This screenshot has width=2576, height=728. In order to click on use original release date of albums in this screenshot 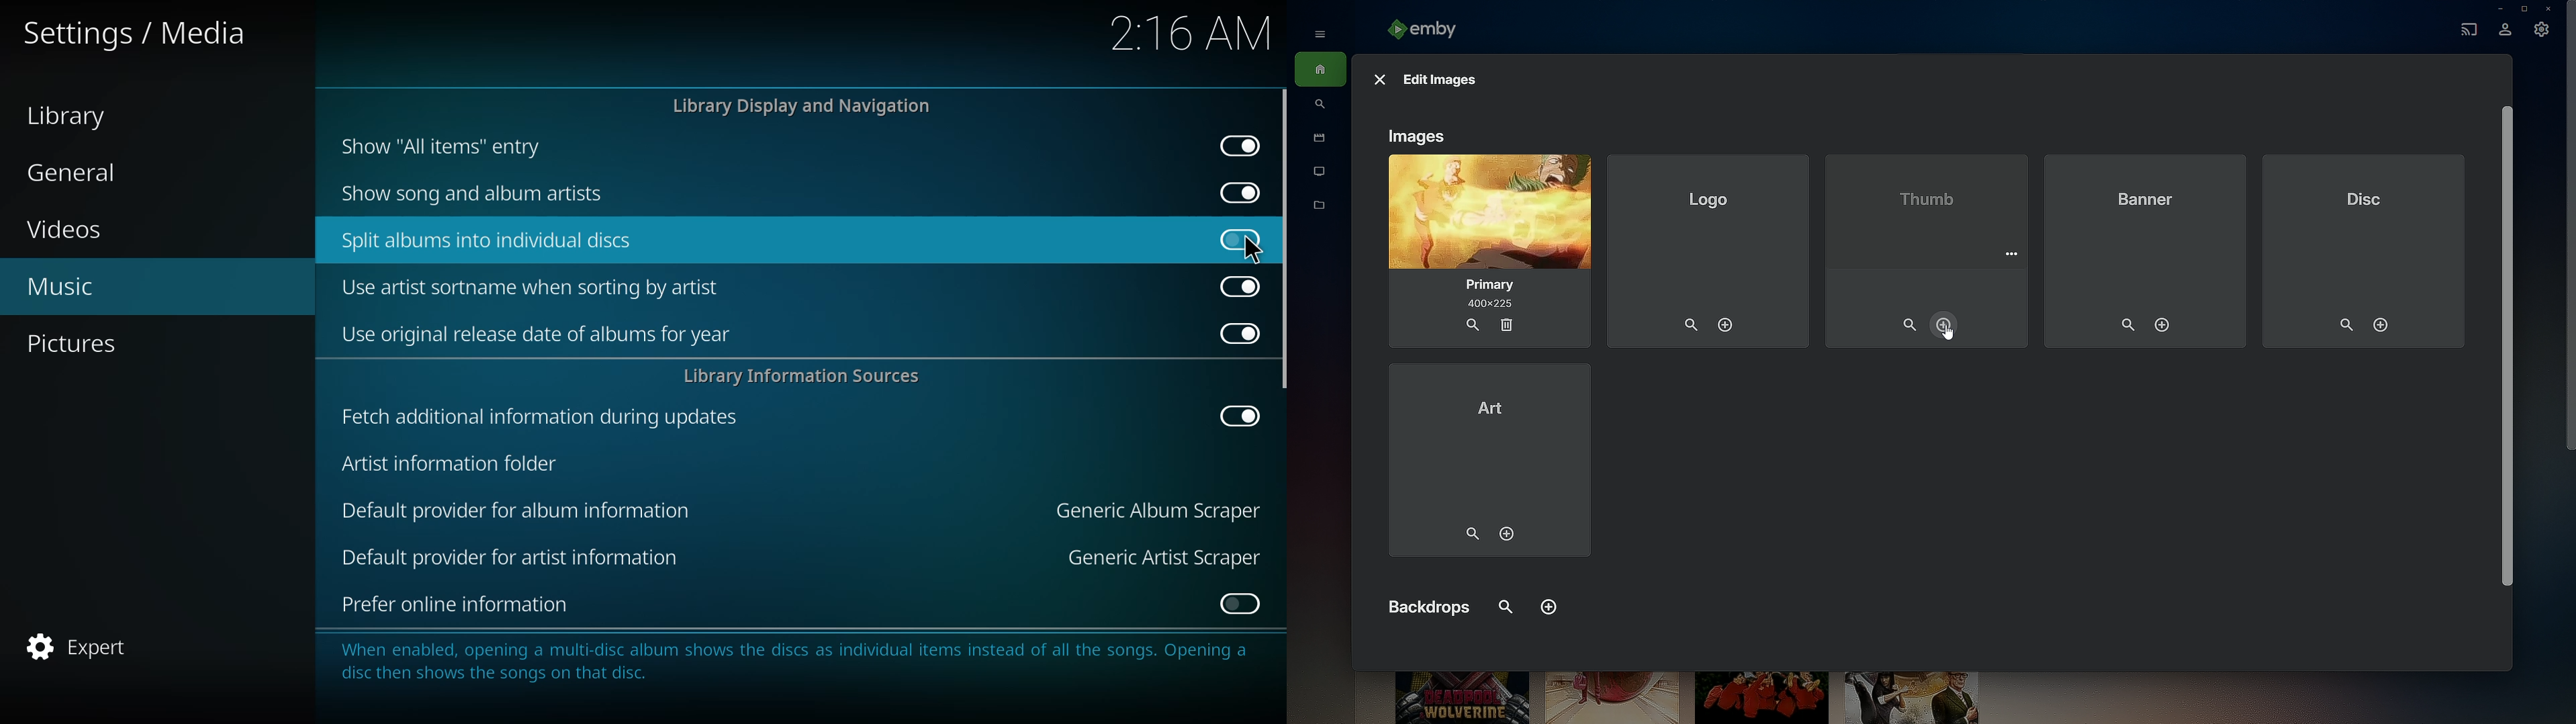, I will do `click(537, 333)`.